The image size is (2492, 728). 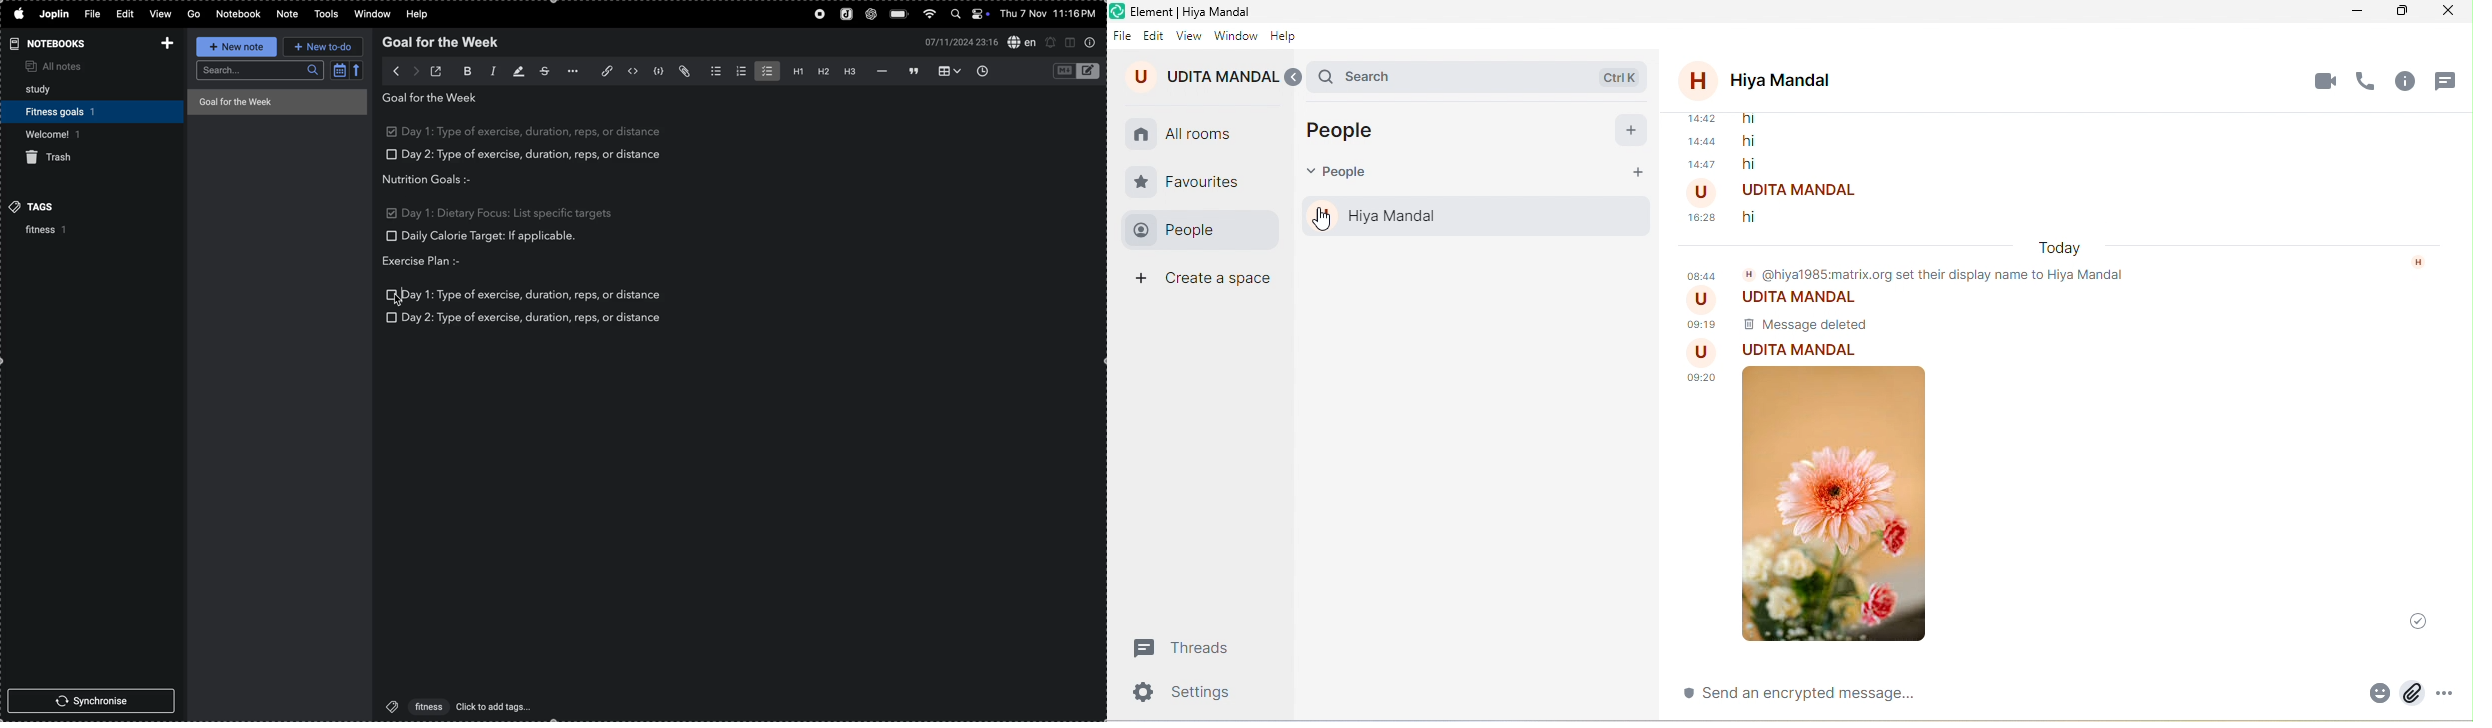 What do you see at coordinates (631, 72) in the screenshot?
I see `inline` at bounding box center [631, 72].